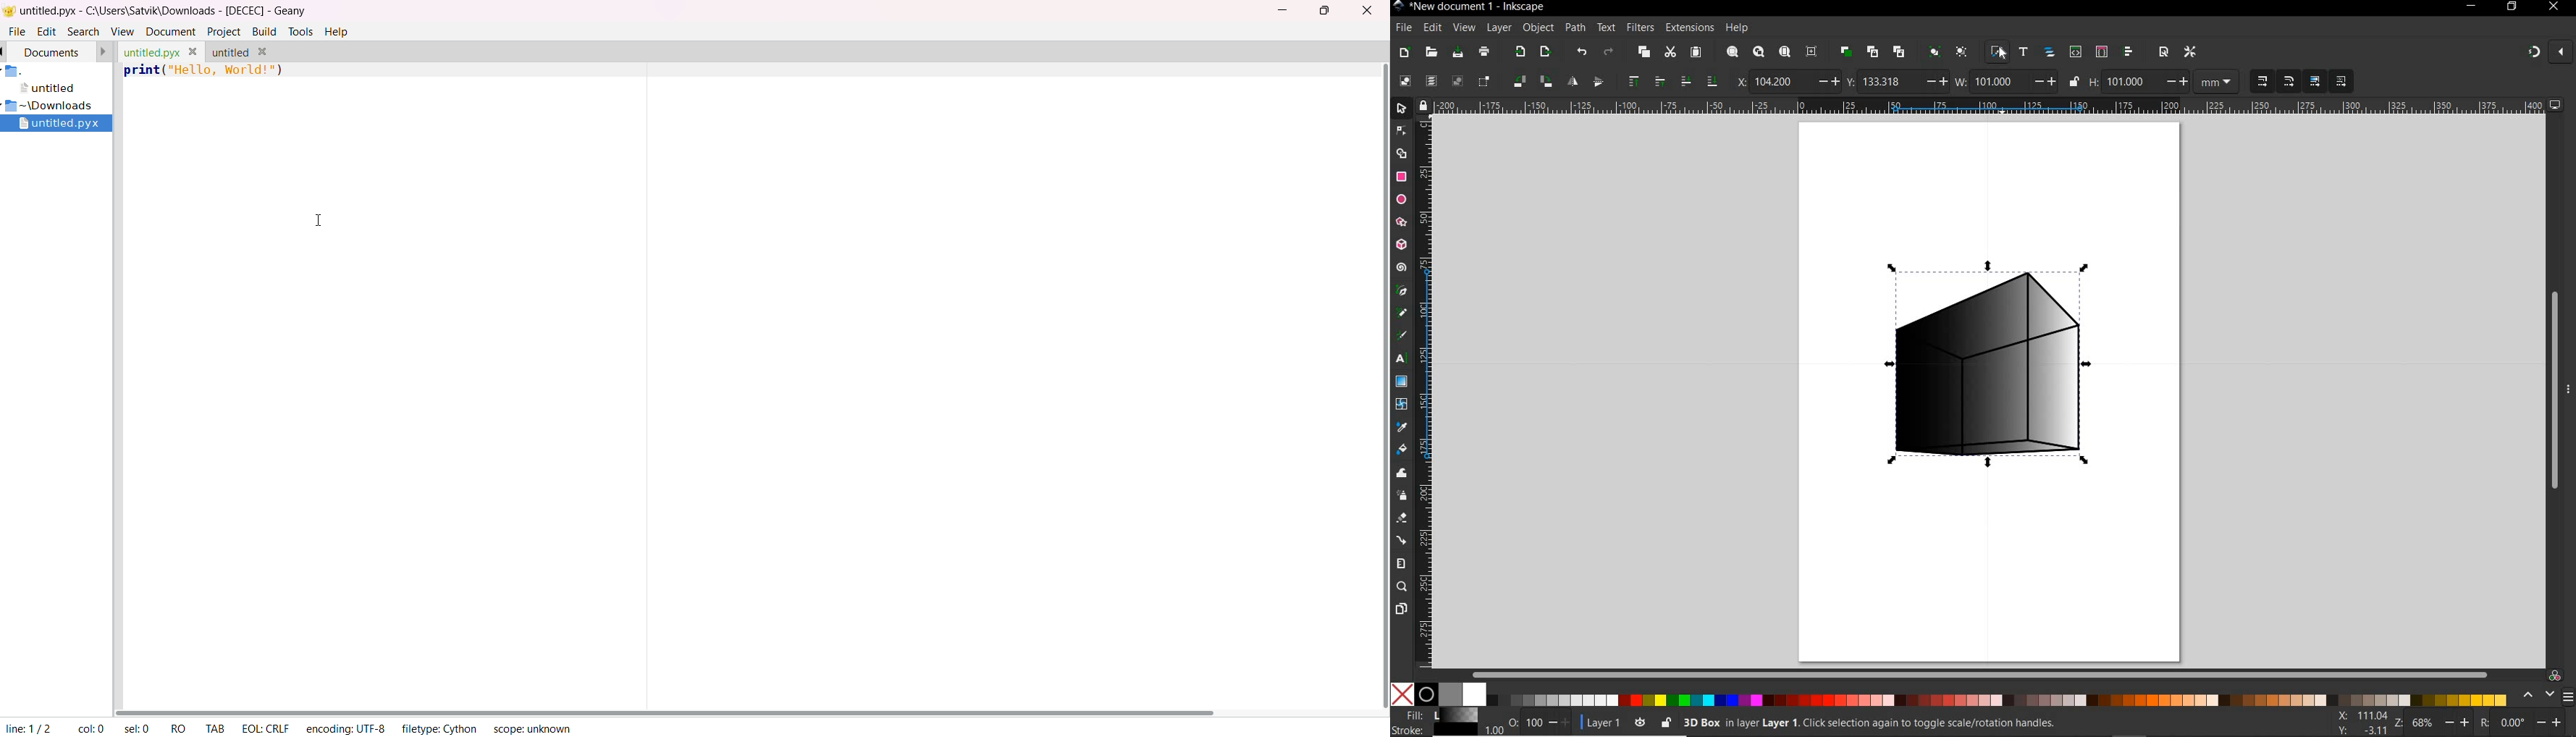 The image size is (2576, 756). I want to click on ZOOM SELECTION, so click(1732, 52).